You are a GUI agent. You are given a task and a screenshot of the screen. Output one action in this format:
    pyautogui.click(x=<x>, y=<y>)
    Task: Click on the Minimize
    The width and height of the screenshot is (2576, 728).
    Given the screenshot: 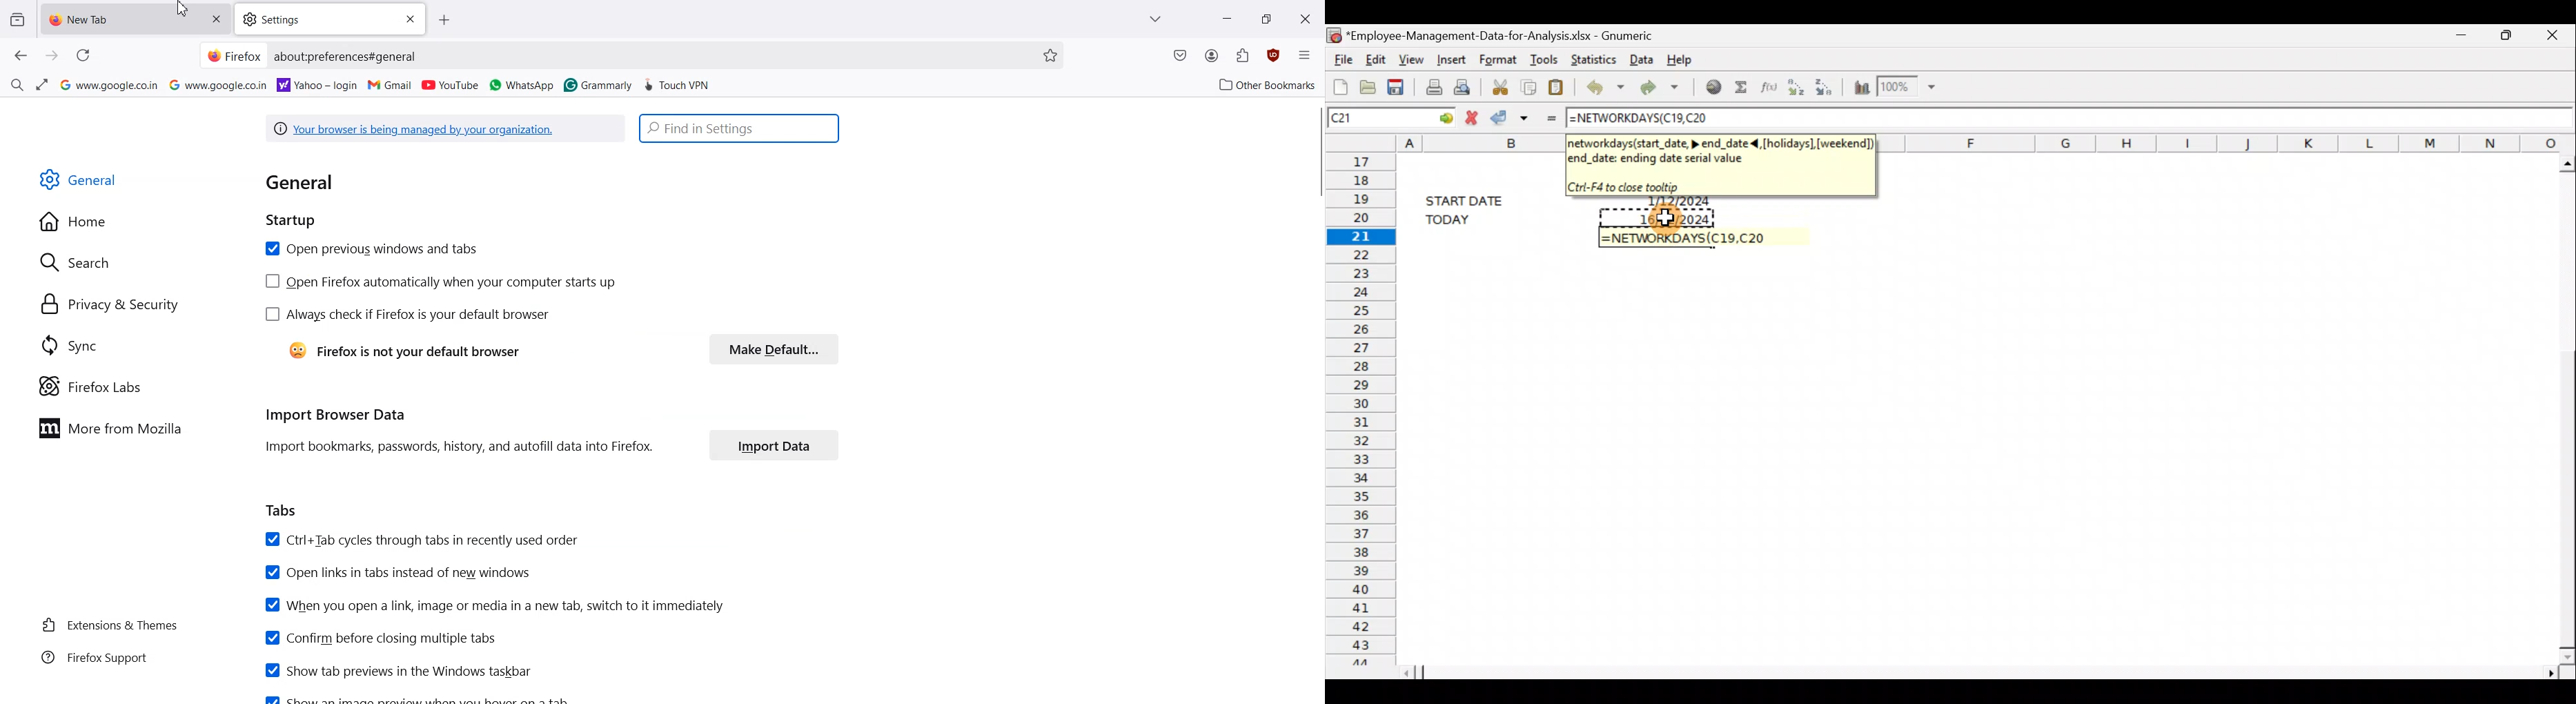 What is the action you would take?
    pyautogui.click(x=2462, y=38)
    